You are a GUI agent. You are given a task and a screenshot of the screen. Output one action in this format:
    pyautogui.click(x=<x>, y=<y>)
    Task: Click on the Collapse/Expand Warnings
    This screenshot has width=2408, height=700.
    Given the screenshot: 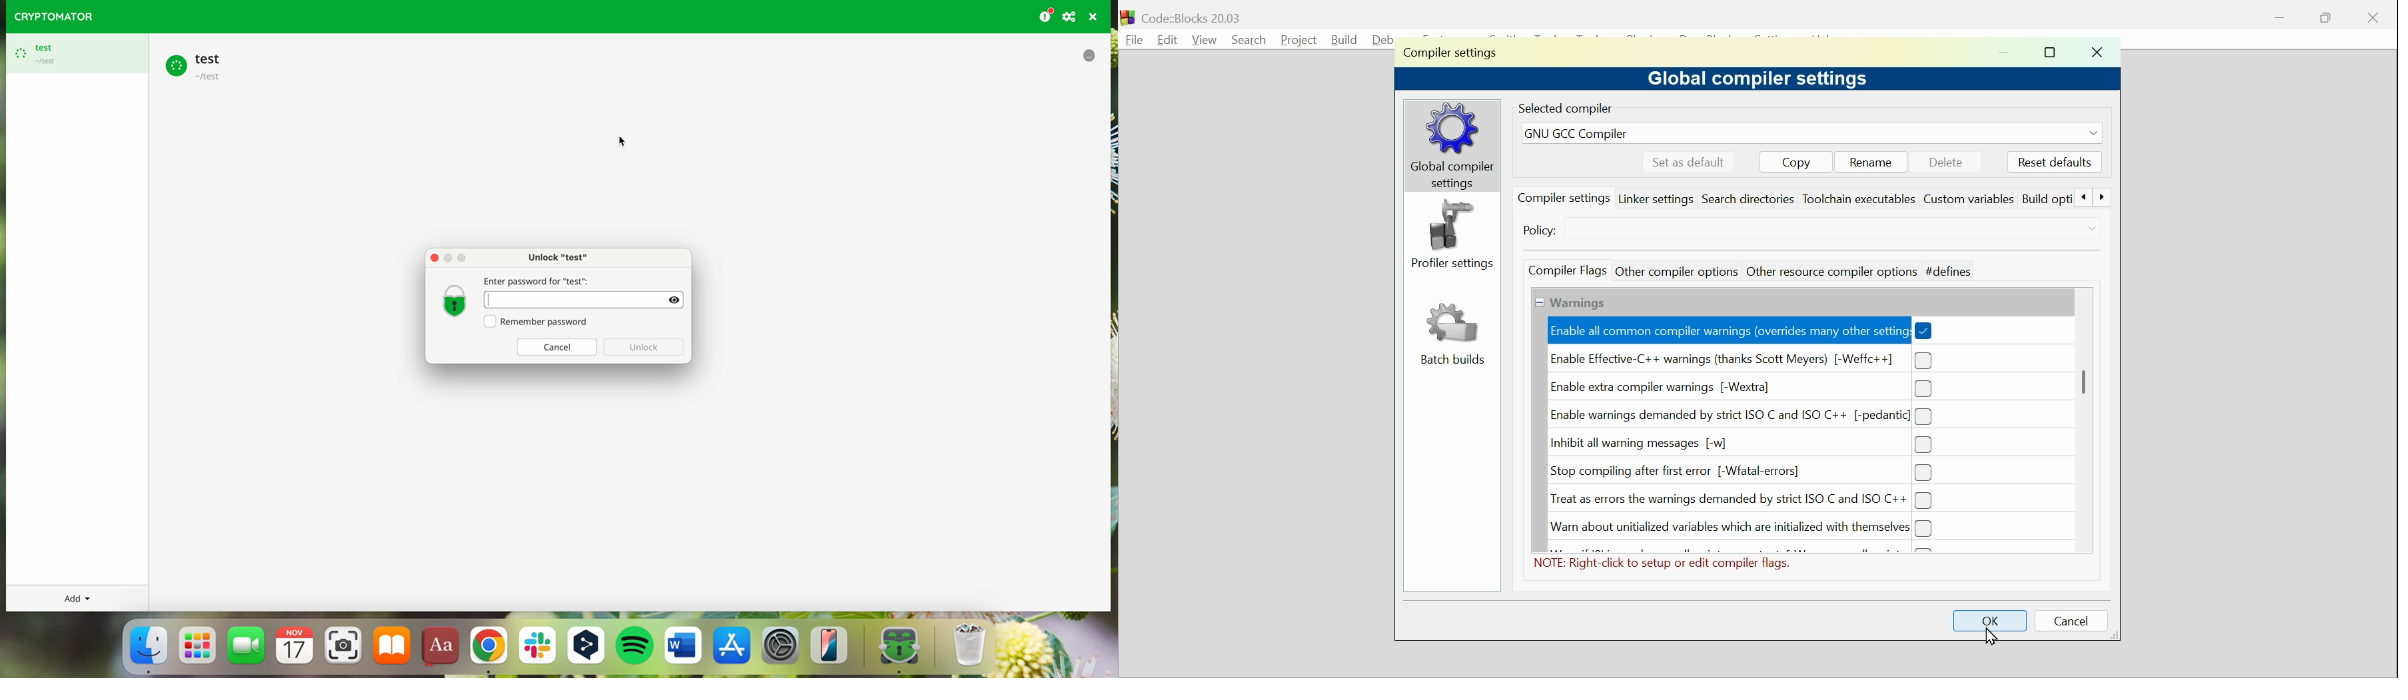 What is the action you would take?
    pyautogui.click(x=1571, y=303)
    